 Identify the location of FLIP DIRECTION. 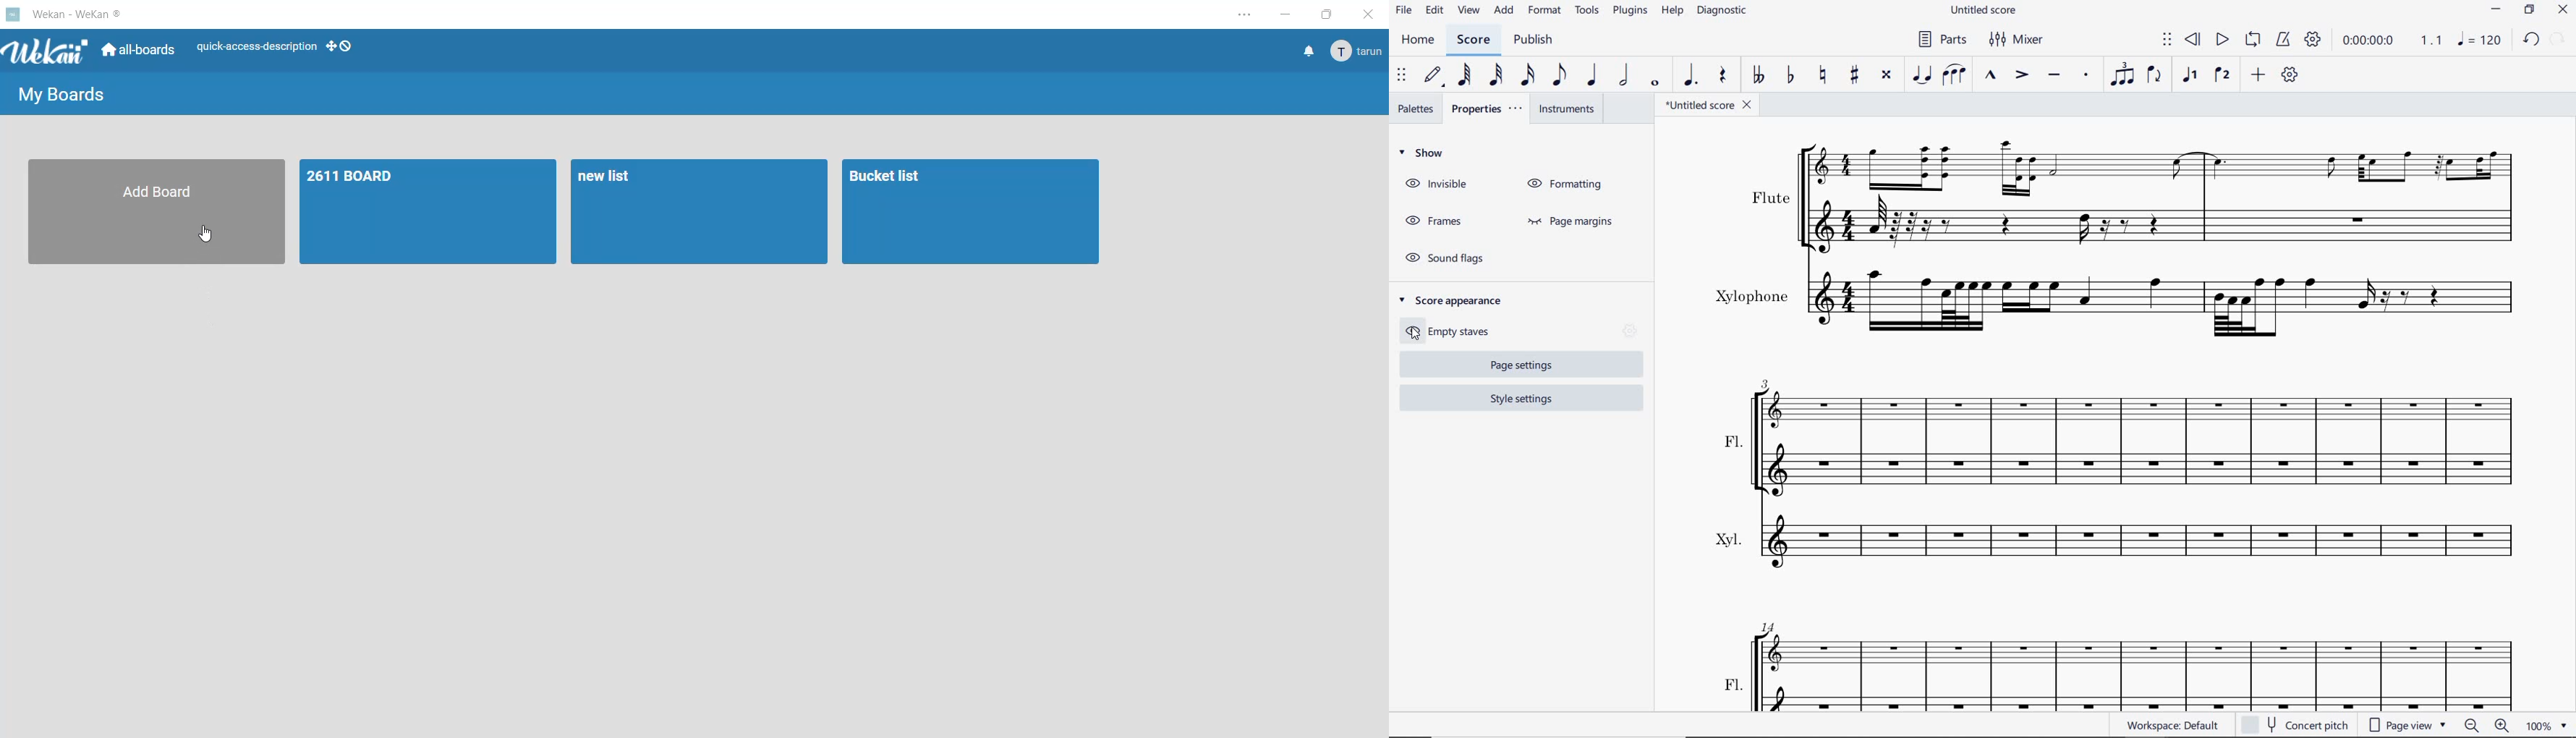
(2157, 75).